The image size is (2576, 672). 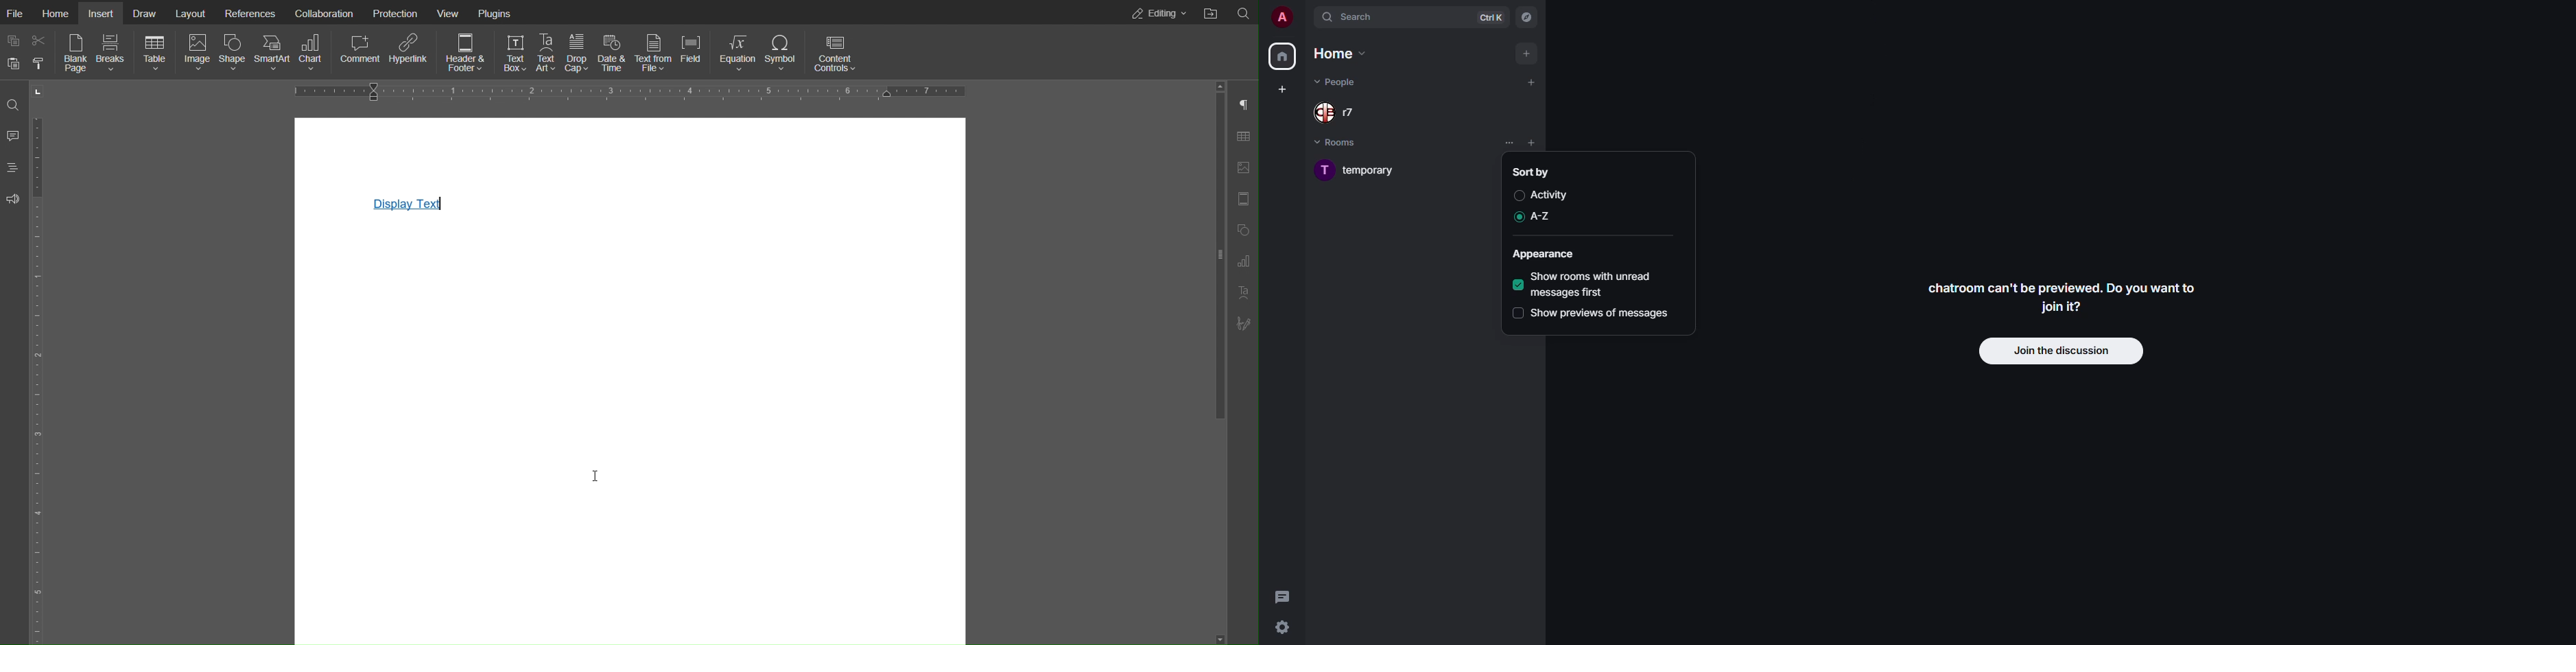 I want to click on search, so click(x=1349, y=18).